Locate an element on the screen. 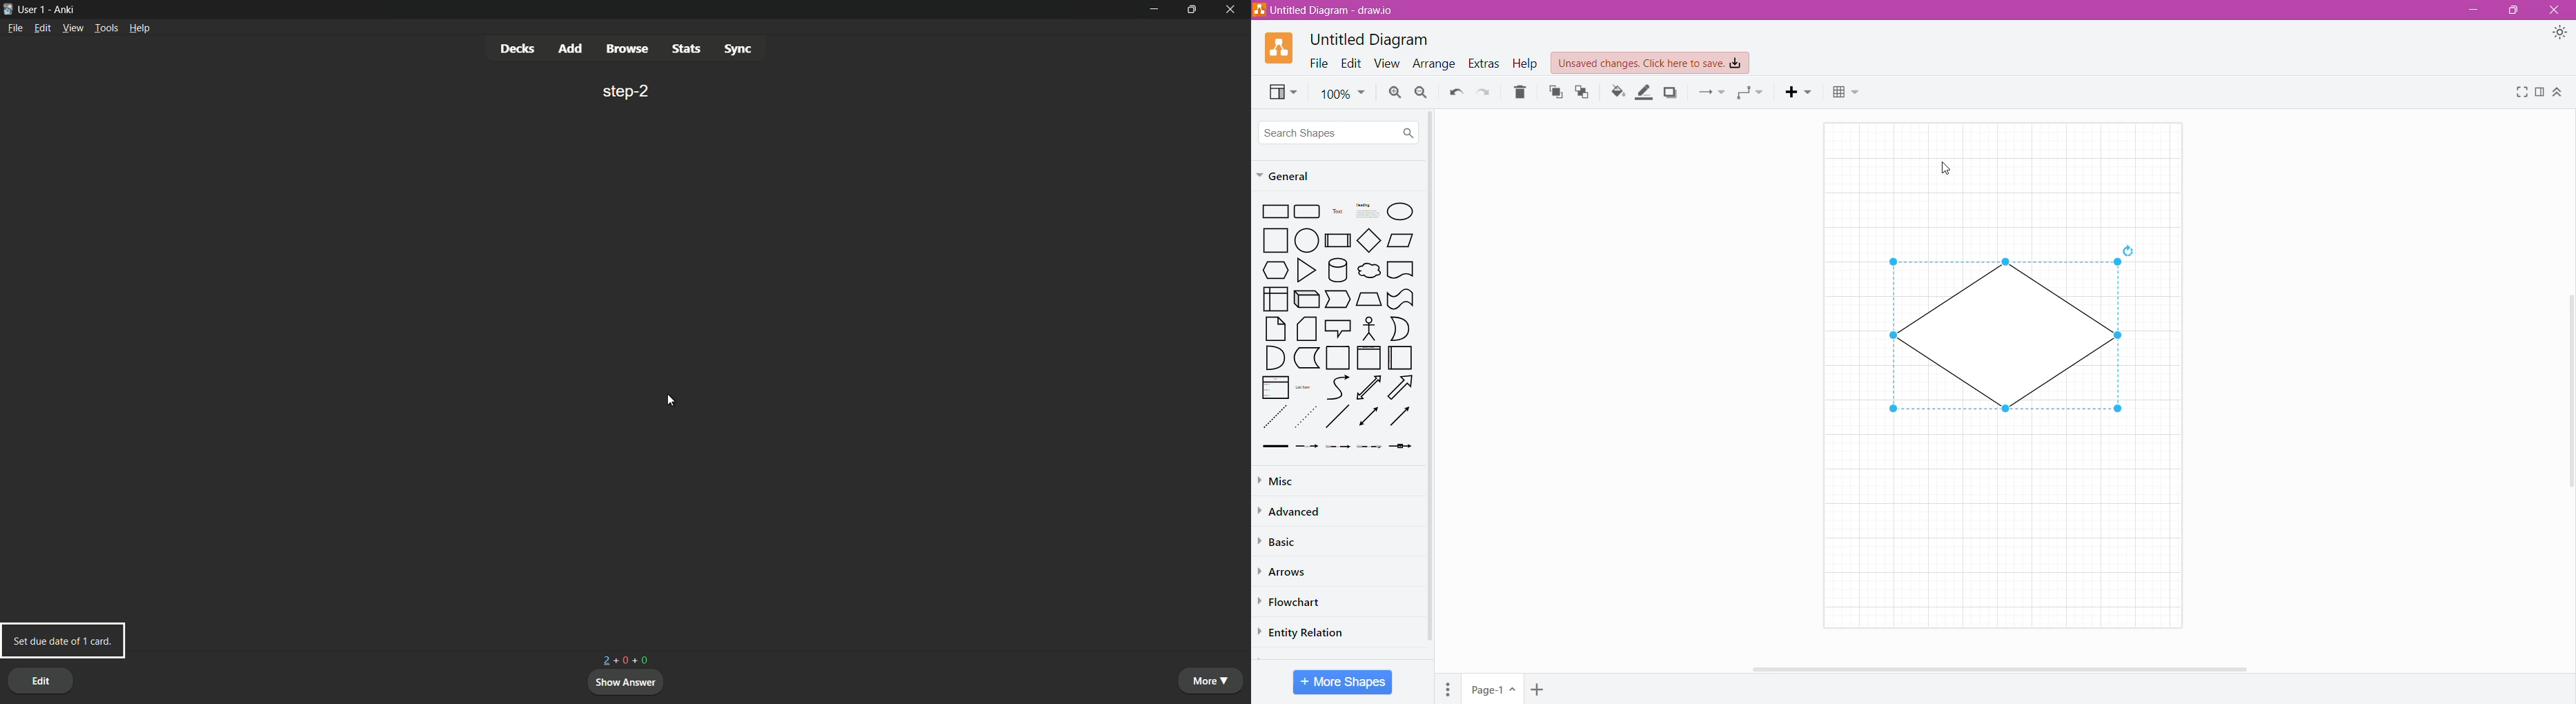 This screenshot has width=2576, height=728. show answer is located at coordinates (627, 682).